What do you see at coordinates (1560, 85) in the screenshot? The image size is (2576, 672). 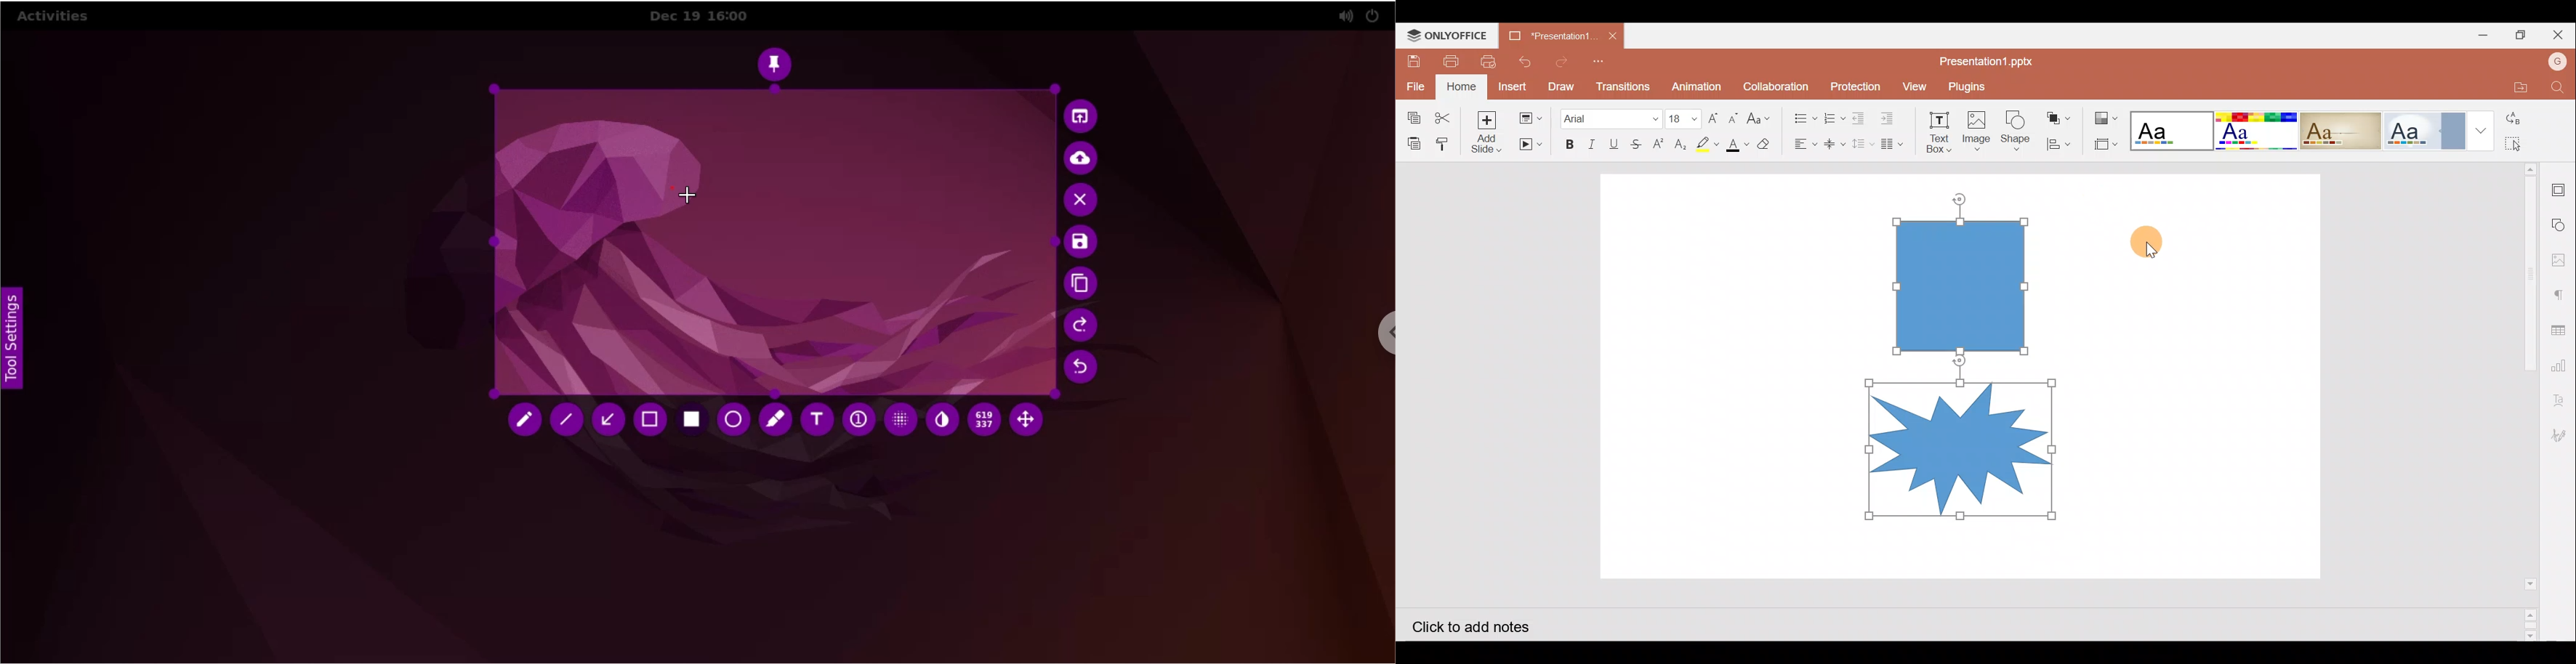 I see `Draw` at bounding box center [1560, 85].